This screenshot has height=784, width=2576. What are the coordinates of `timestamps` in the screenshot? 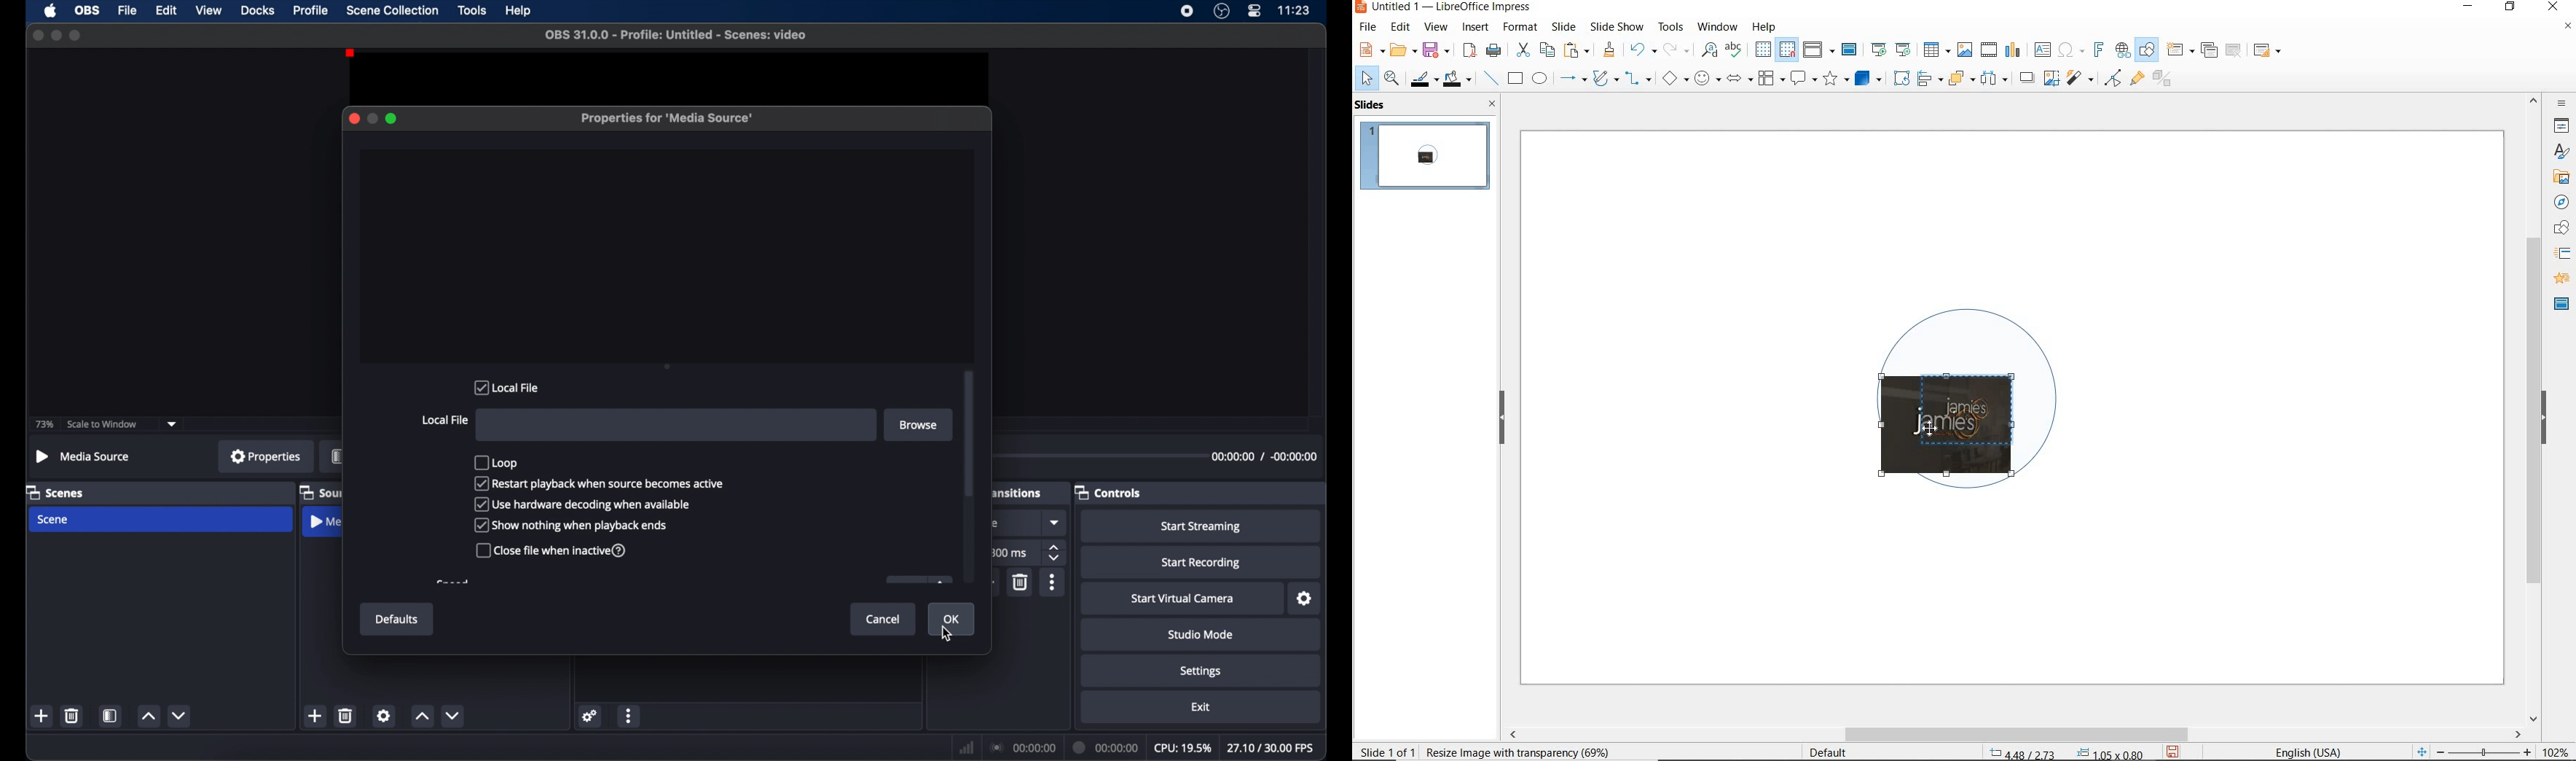 It's located at (1264, 457).